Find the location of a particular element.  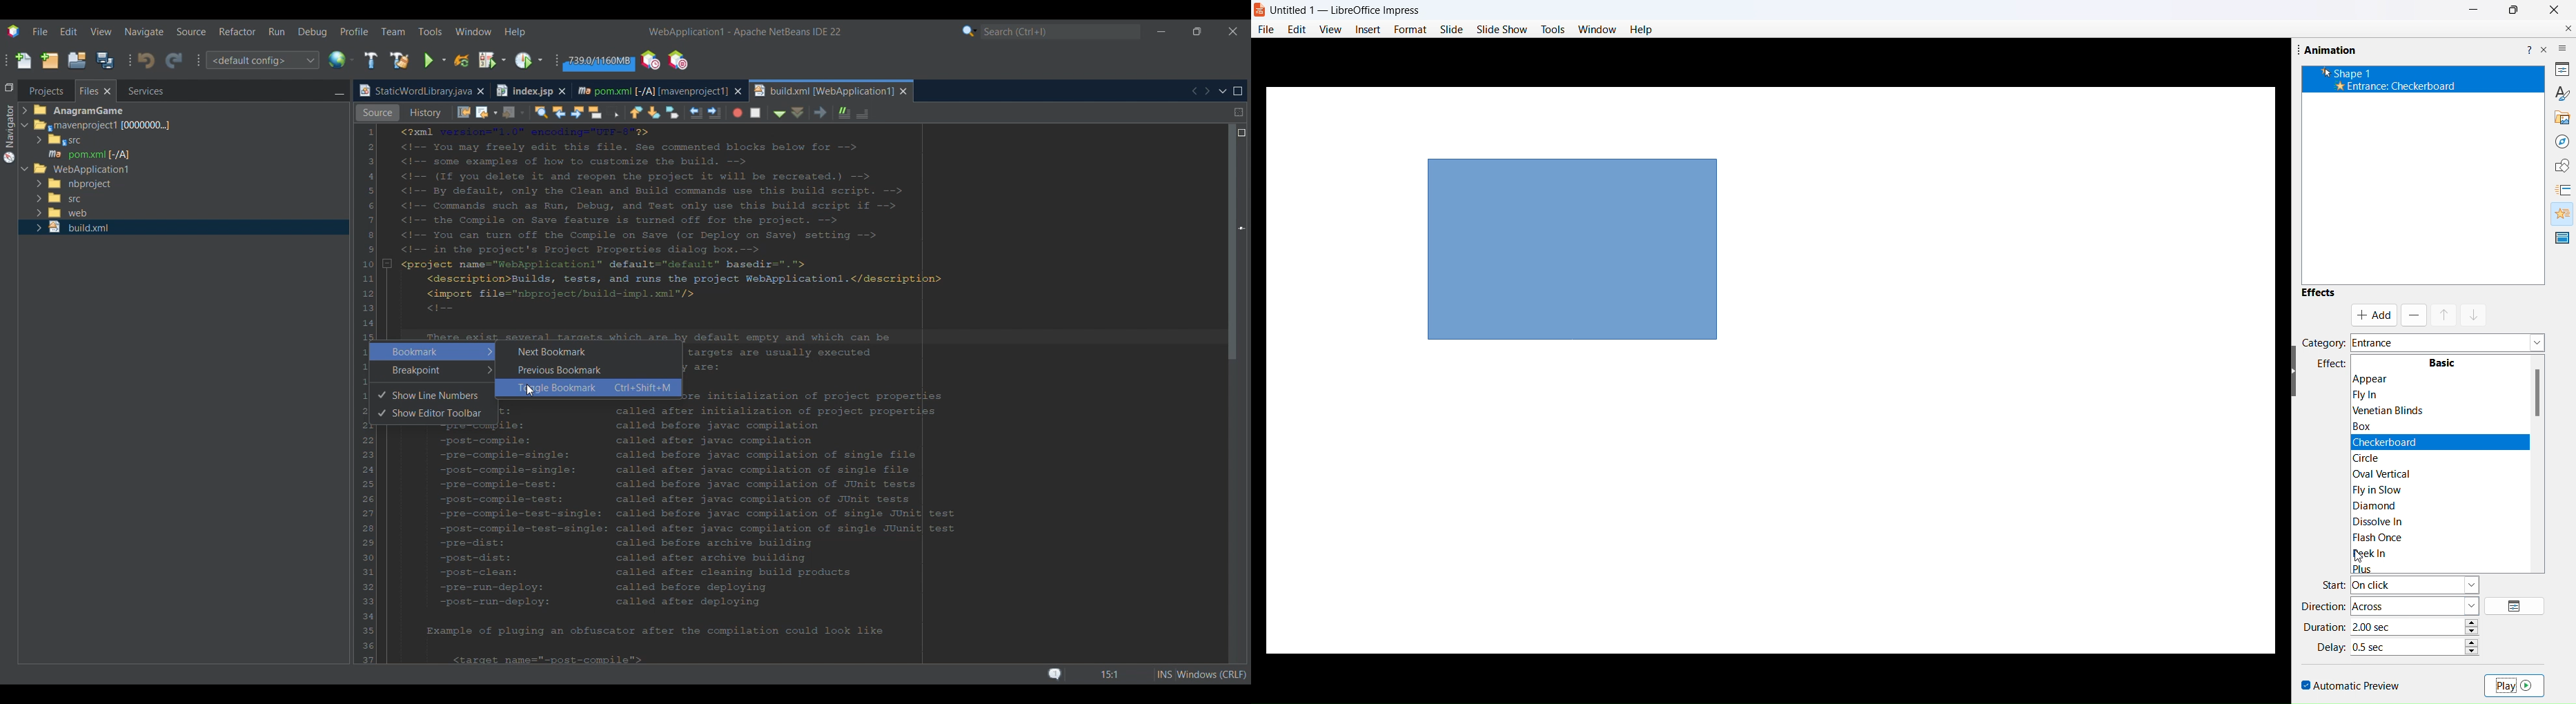

window is located at coordinates (1598, 30).